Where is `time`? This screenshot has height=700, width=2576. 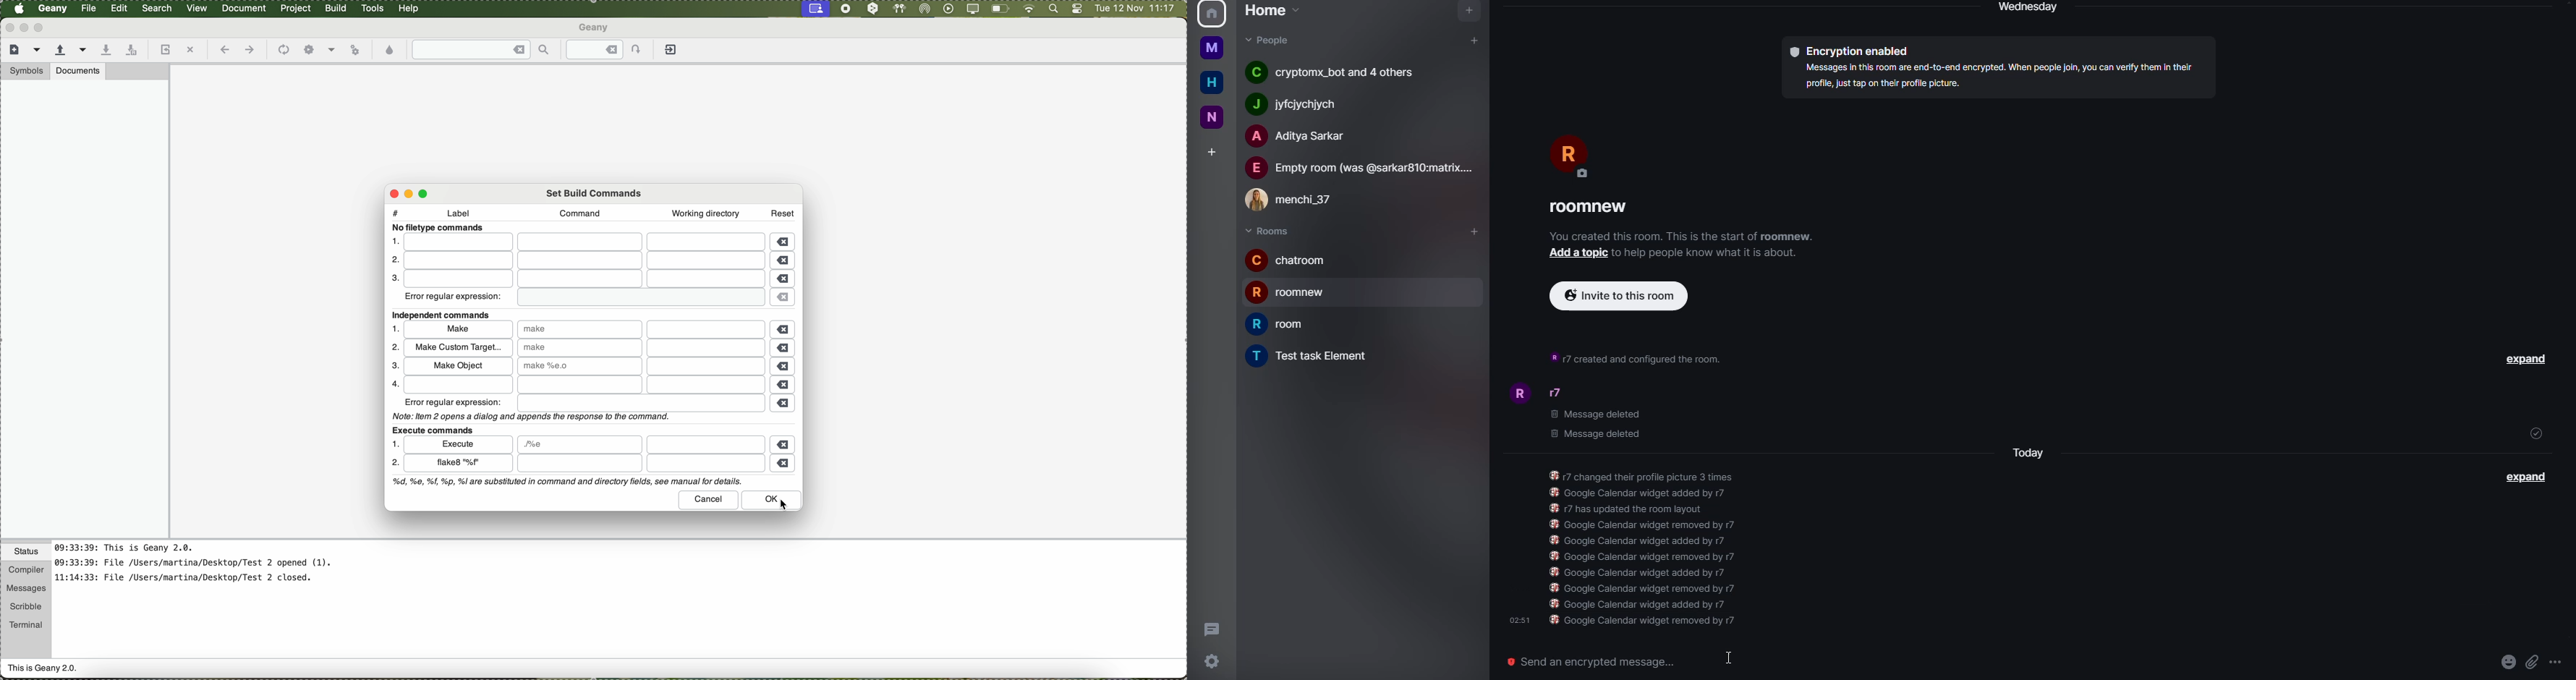 time is located at coordinates (1518, 619).